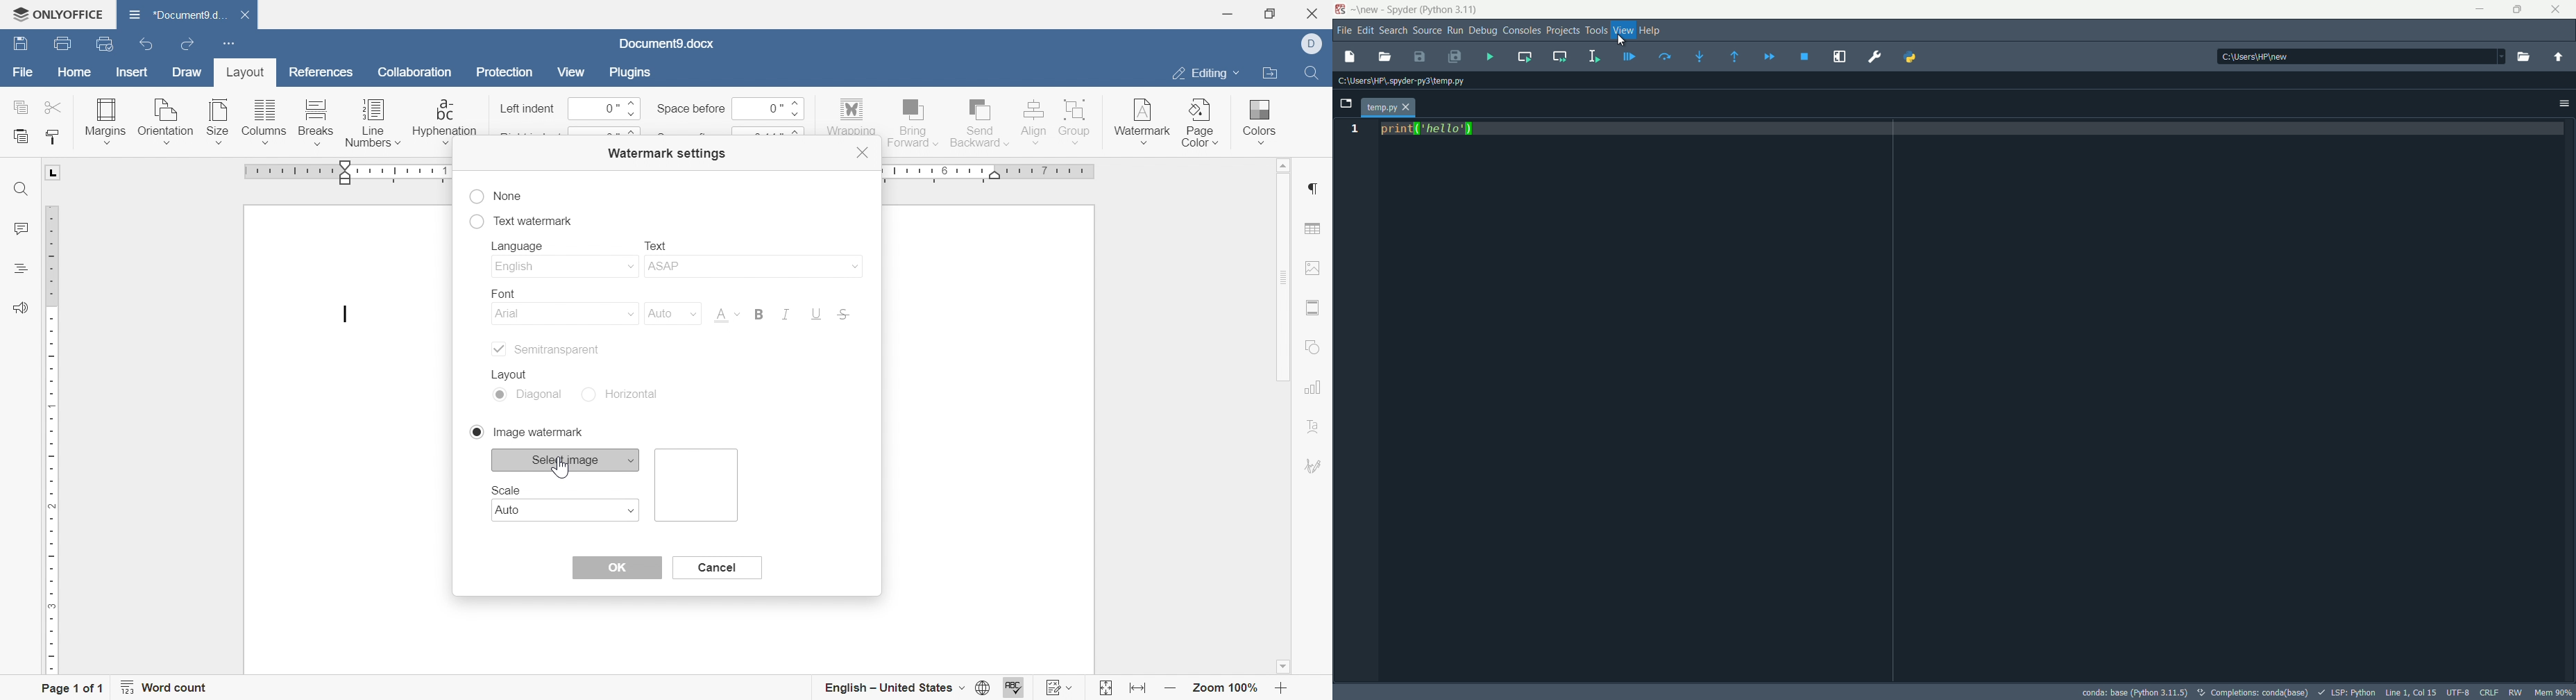 Image resolution: width=2576 pixels, height=700 pixels. Describe the element at coordinates (174, 14) in the screenshot. I see `document name` at that location.